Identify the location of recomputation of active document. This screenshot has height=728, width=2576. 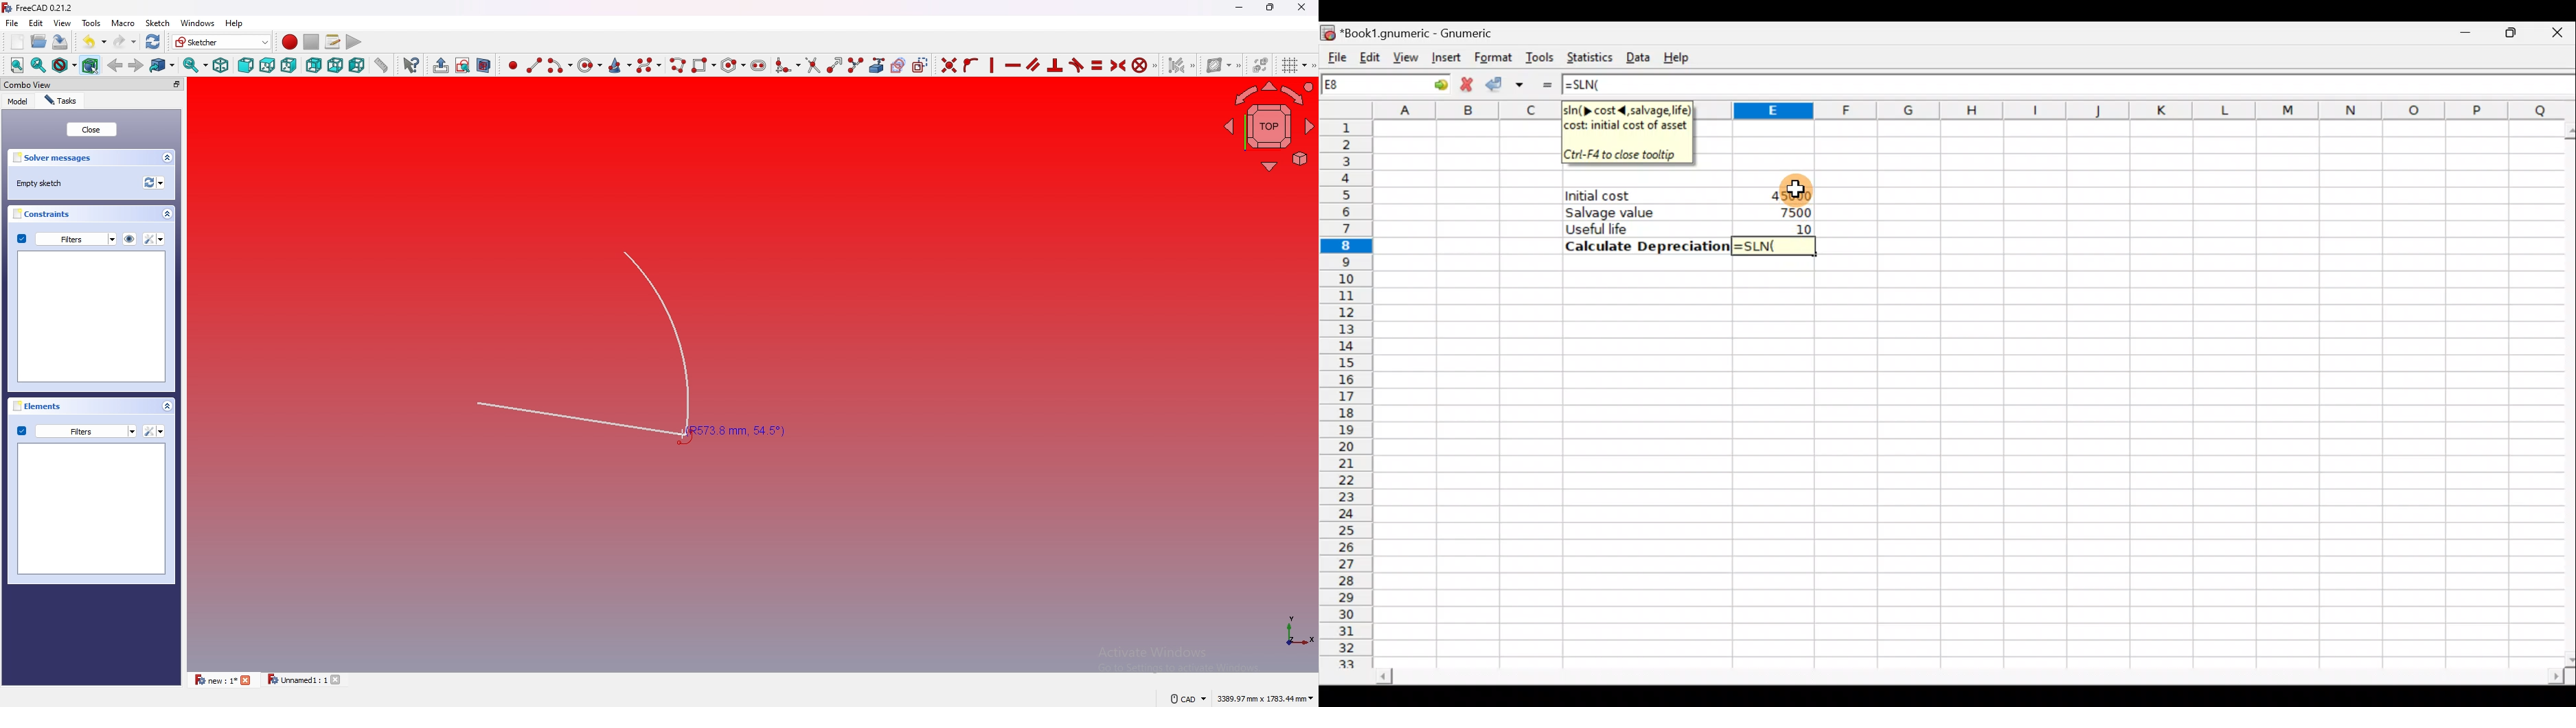
(154, 183).